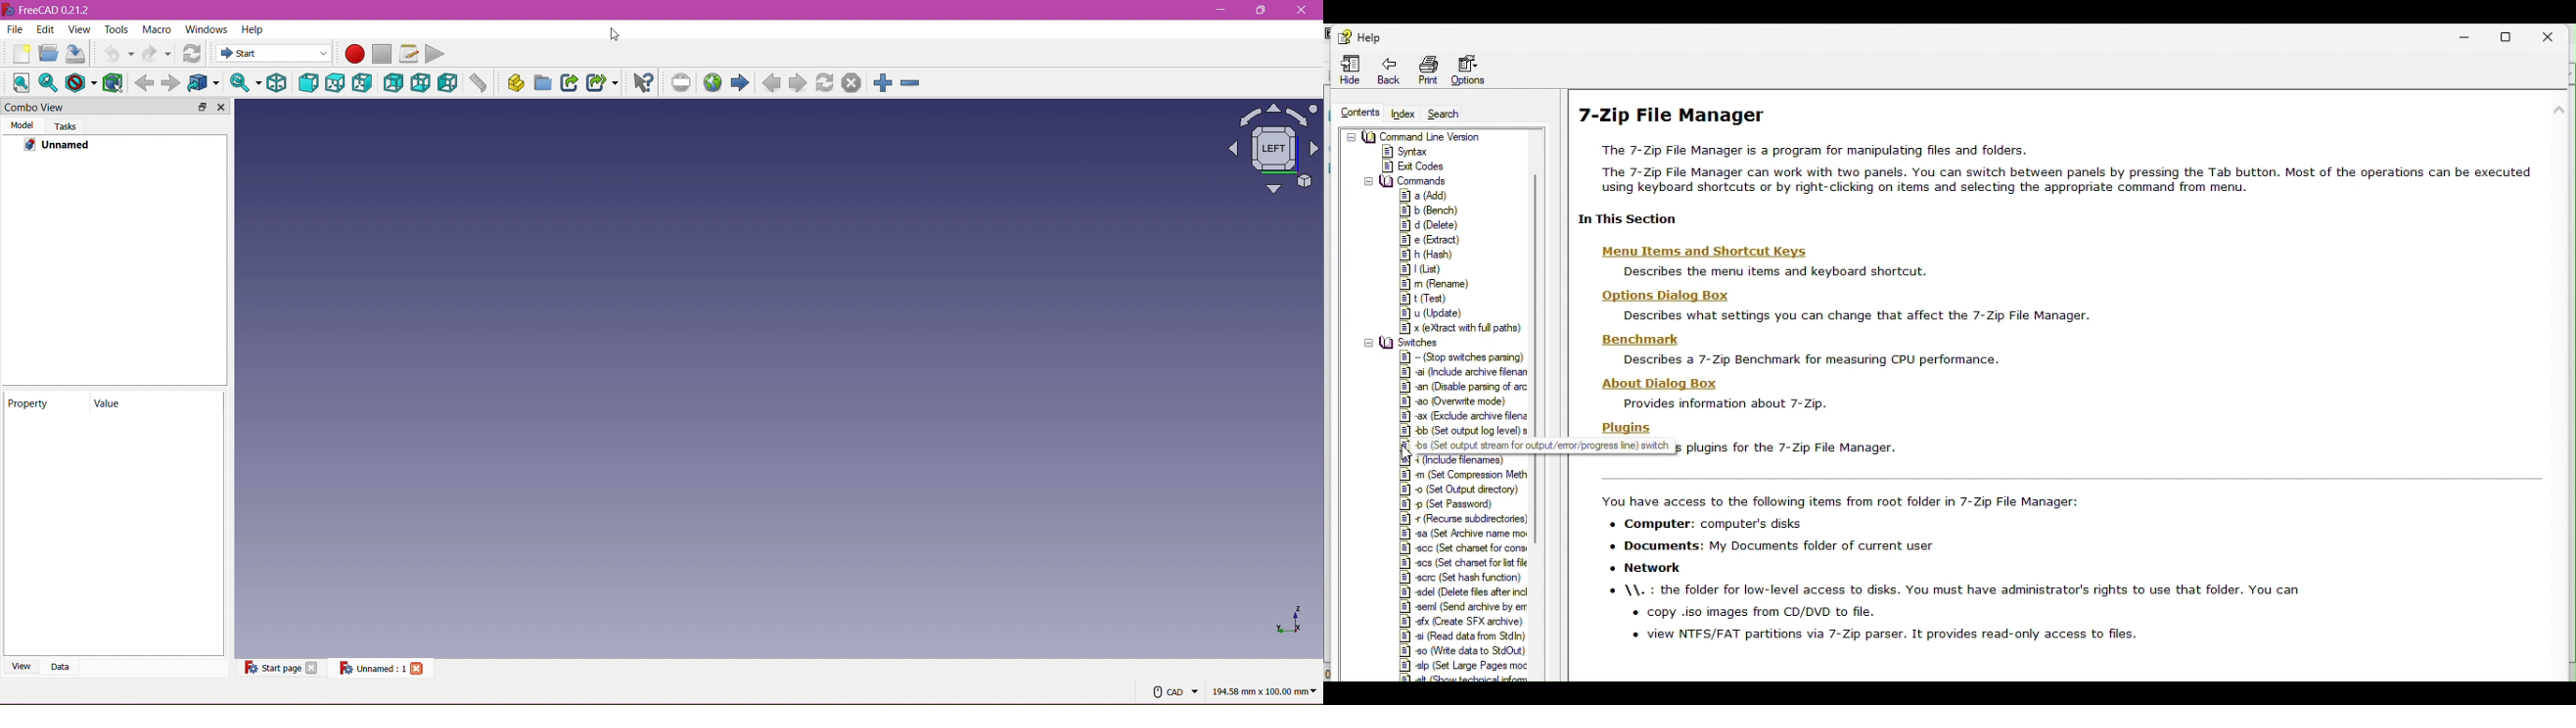 Image resolution: width=2576 pixels, height=728 pixels. What do you see at coordinates (643, 83) in the screenshot?
I see `What's This` at bounding box center [643, 83].